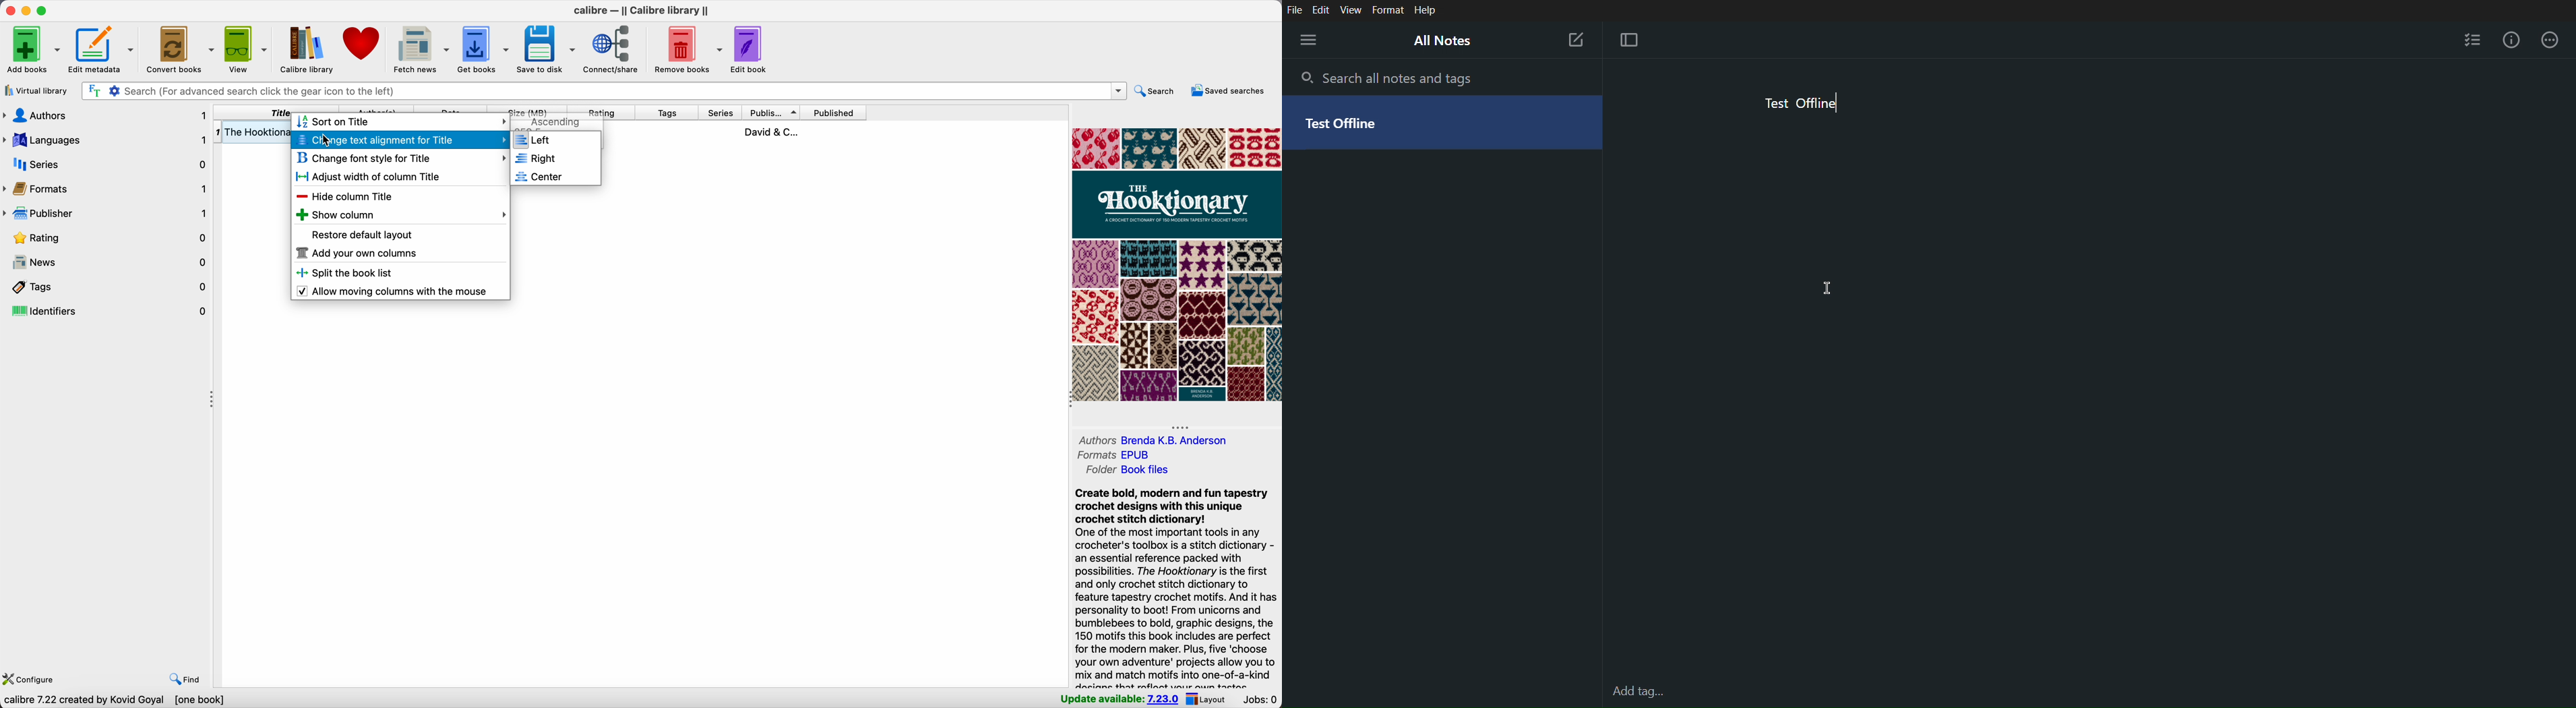  I want to click on saved searches, so click(1231, 90).